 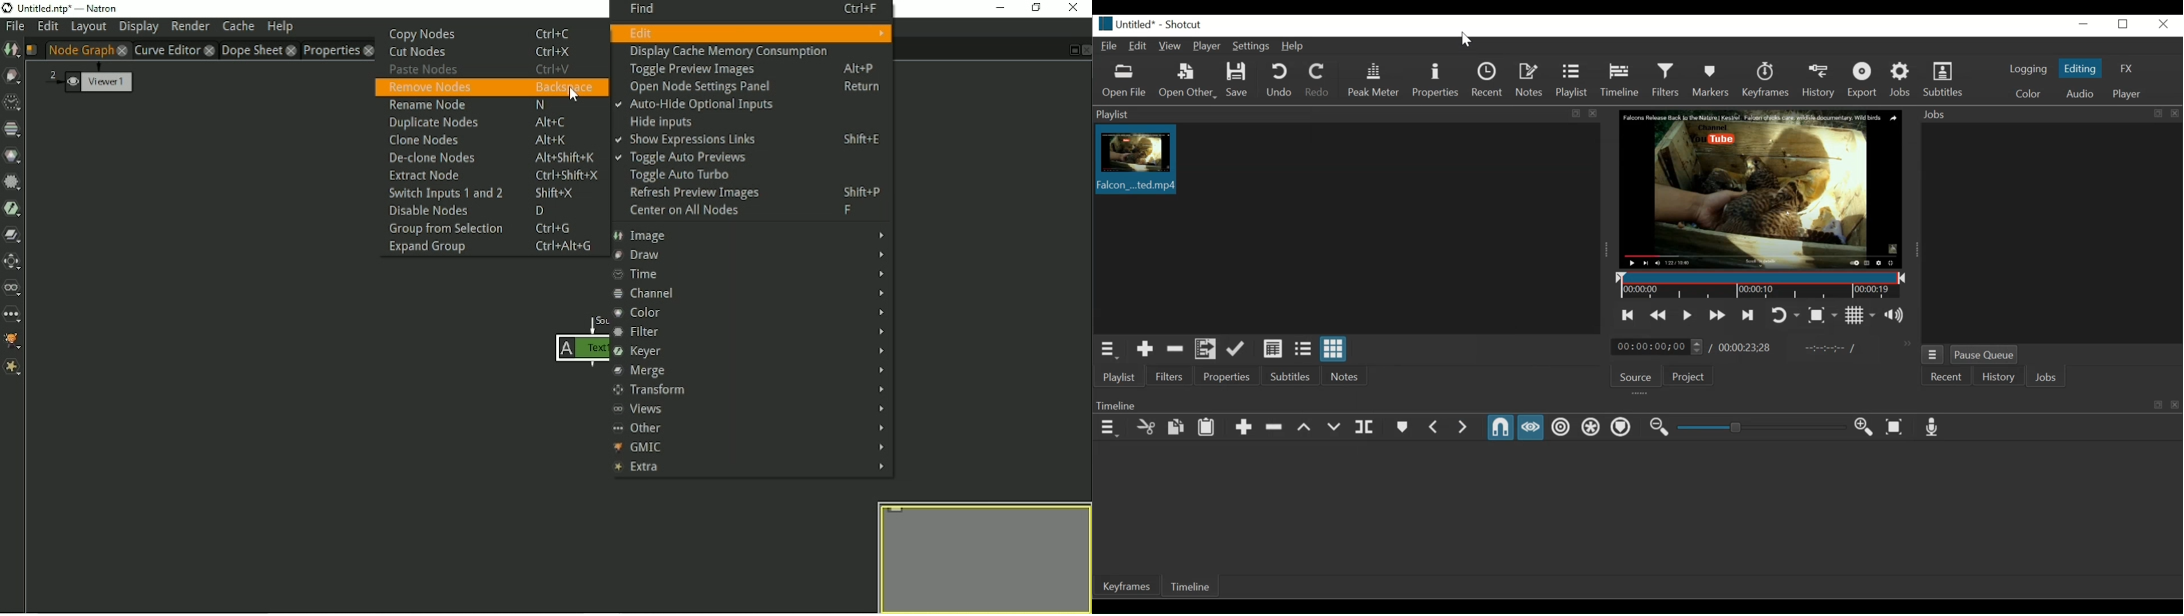 I want to click on Edit, so click(x=1139, y=47).